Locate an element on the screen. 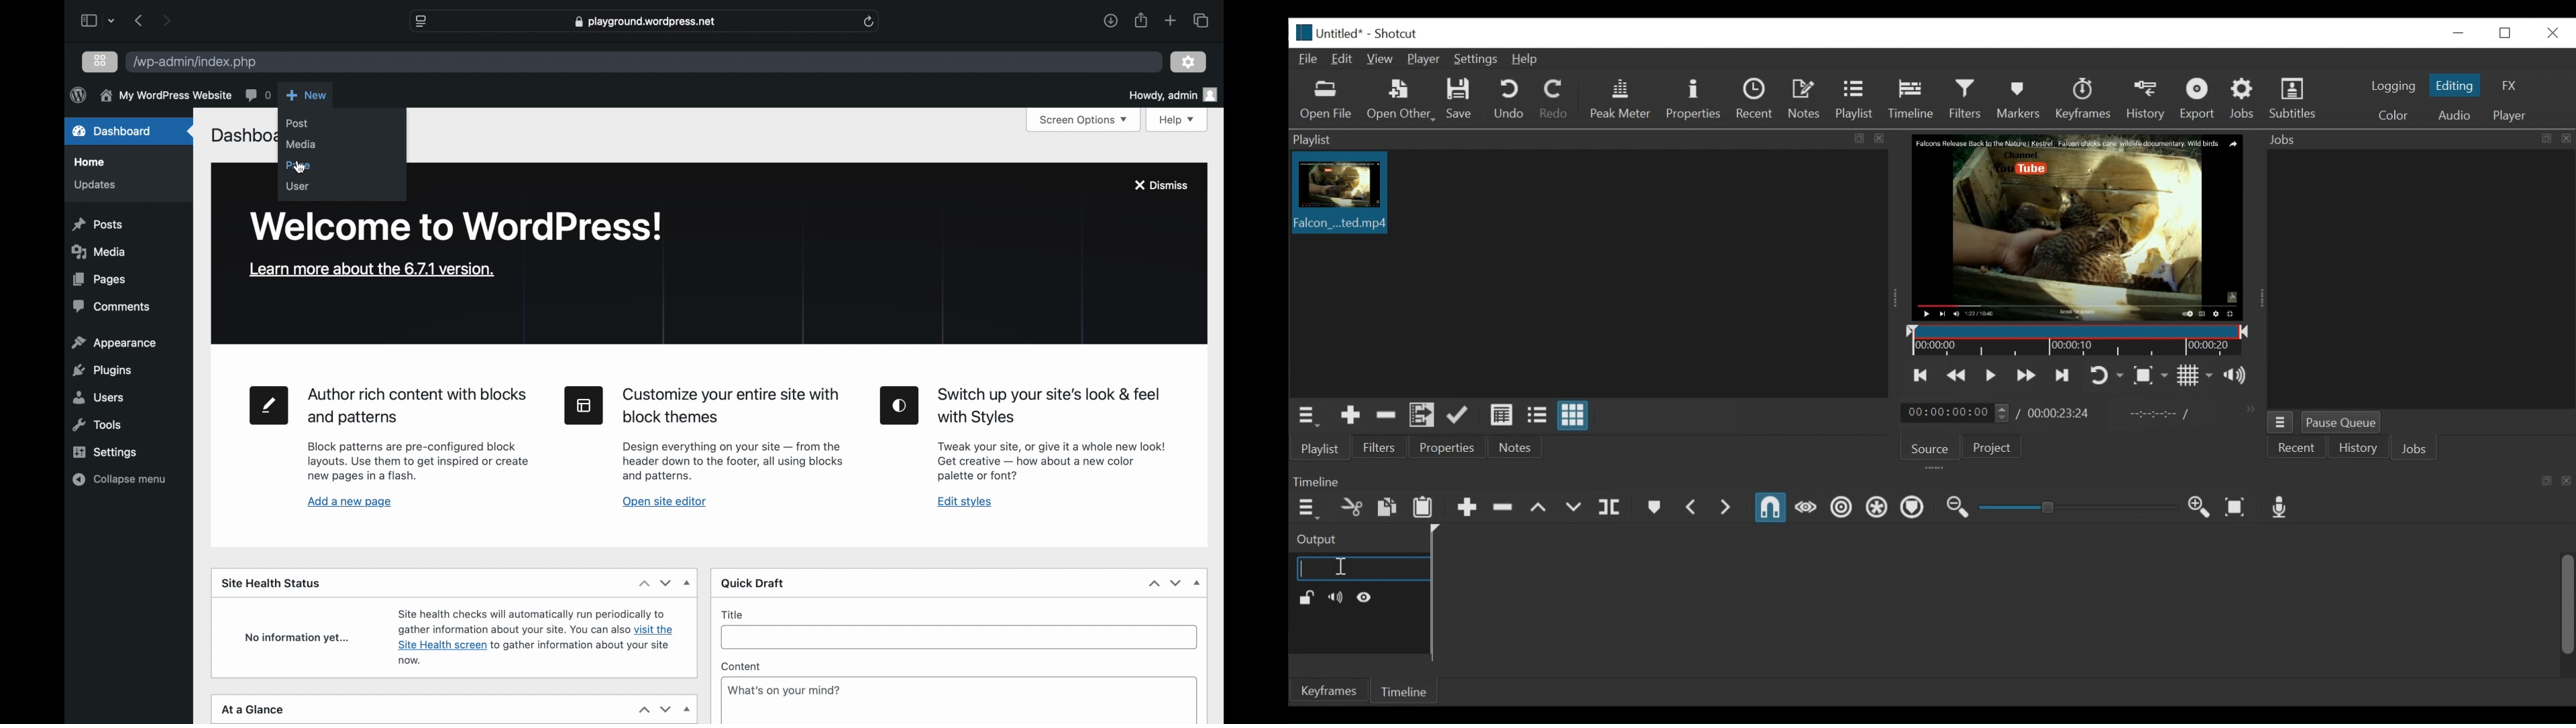 Image resolution: width=2576 pixels, height=728 pixels. pages is located at coordinates (100, 280).